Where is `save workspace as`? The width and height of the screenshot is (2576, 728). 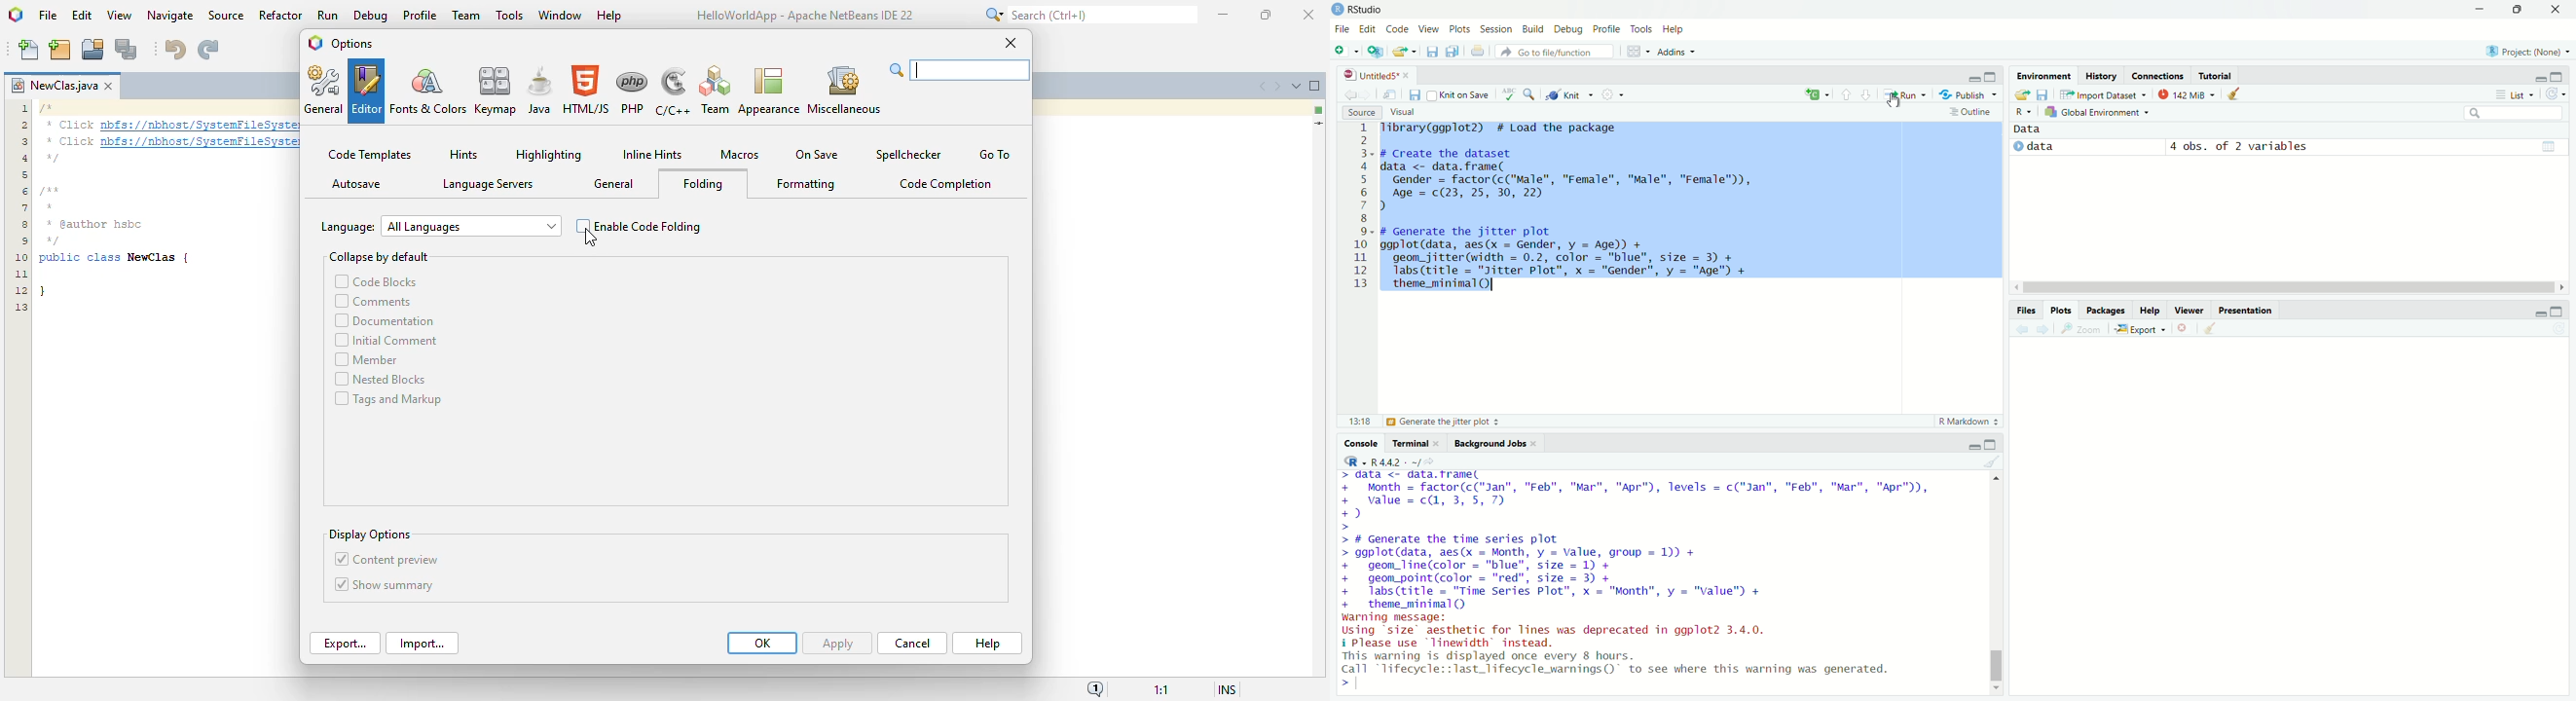 save workspace as is located at coordinates (2044, 95).